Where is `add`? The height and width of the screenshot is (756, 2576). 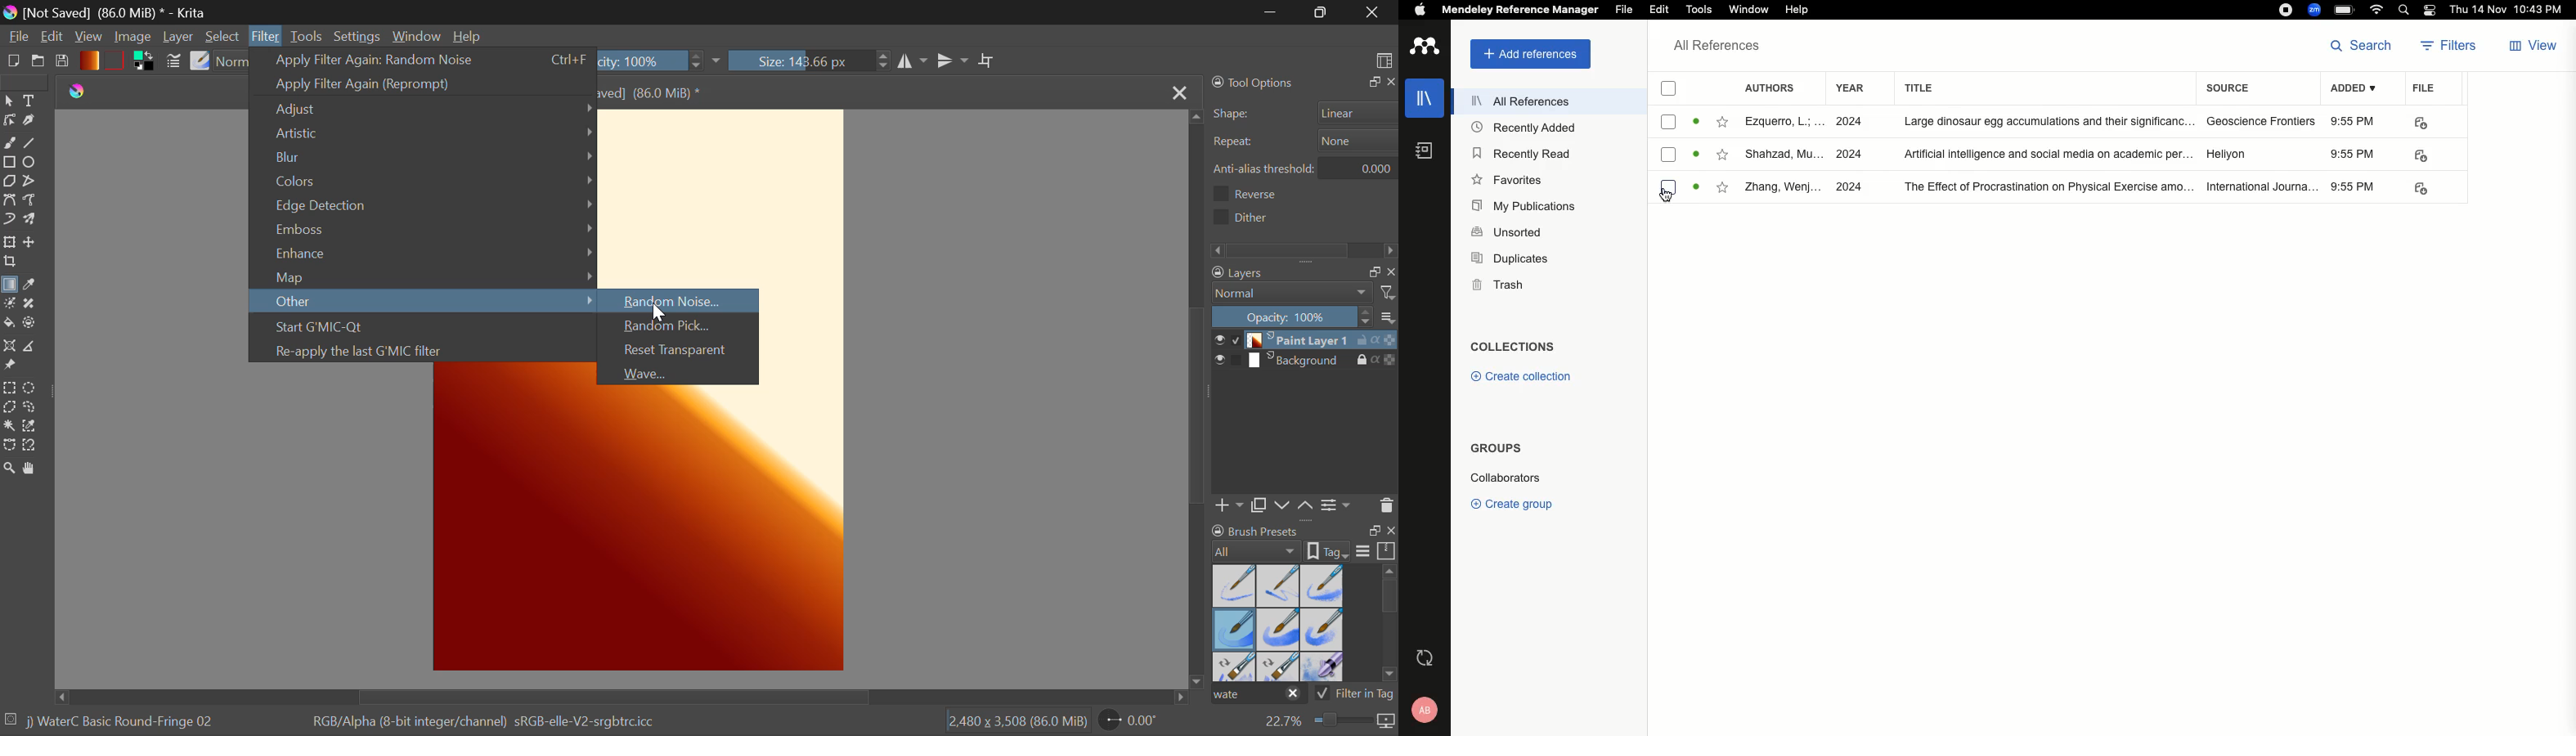 add is located at coordinates (1231, 507).